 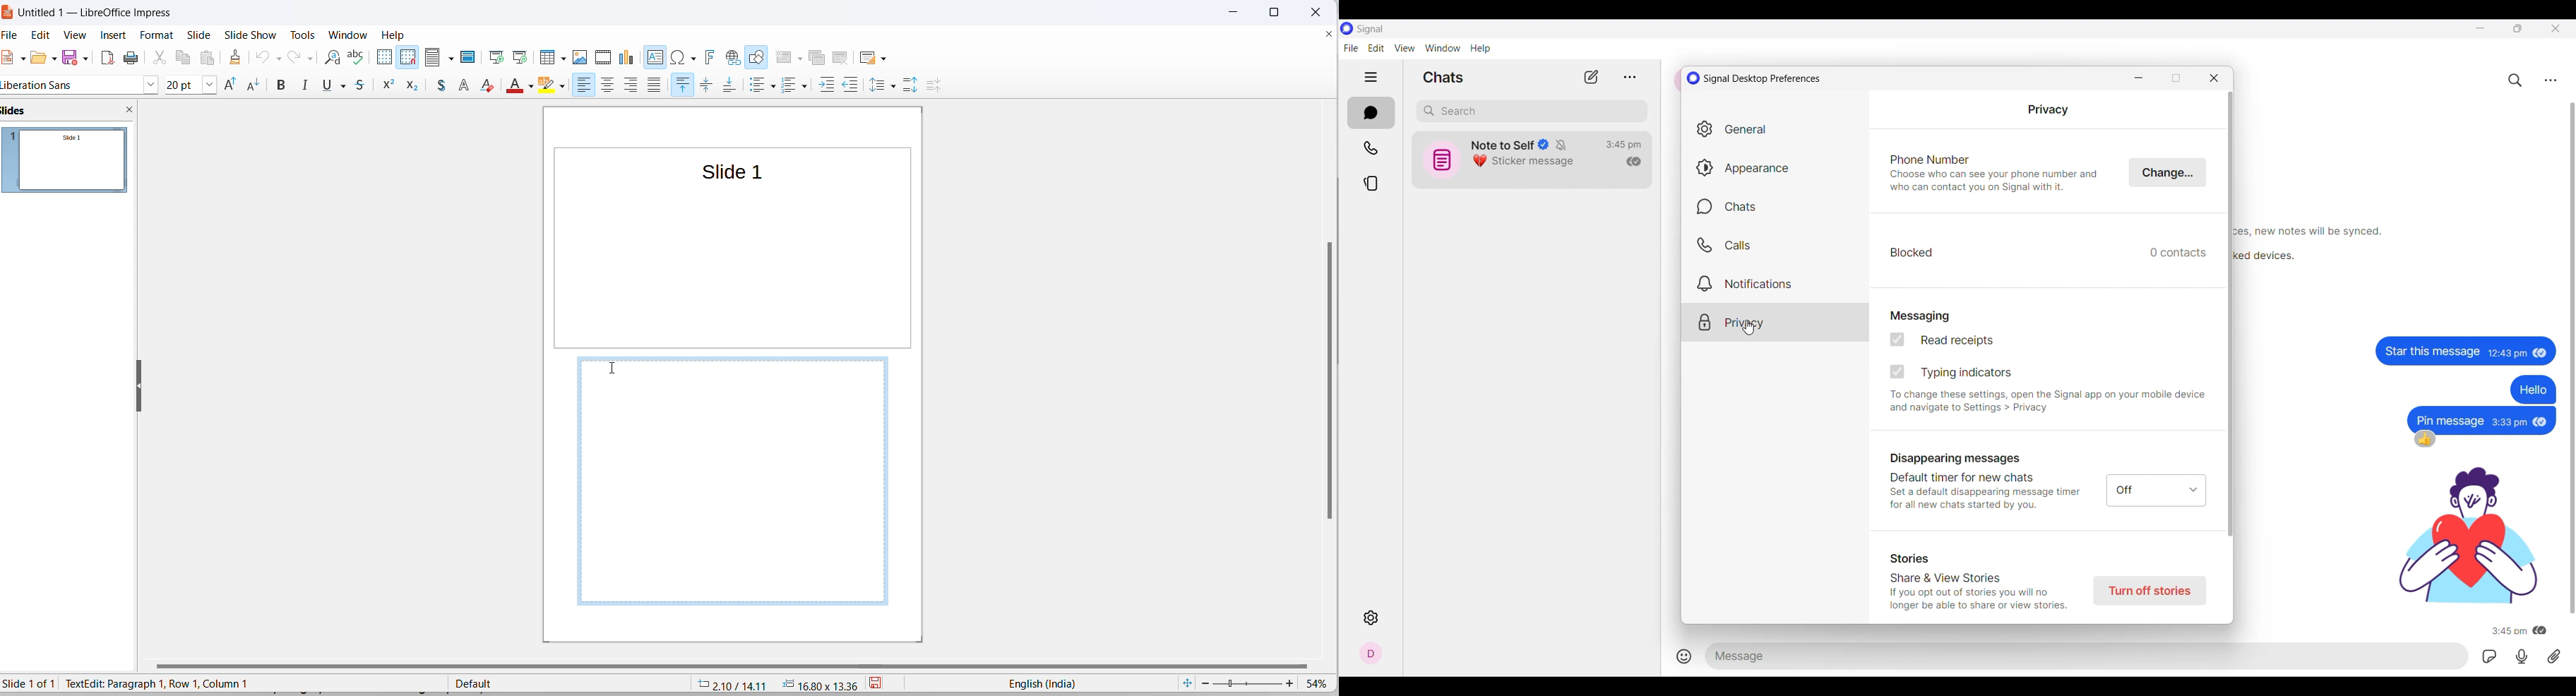 I want to click on new slide options, so click(x=799, y=58).